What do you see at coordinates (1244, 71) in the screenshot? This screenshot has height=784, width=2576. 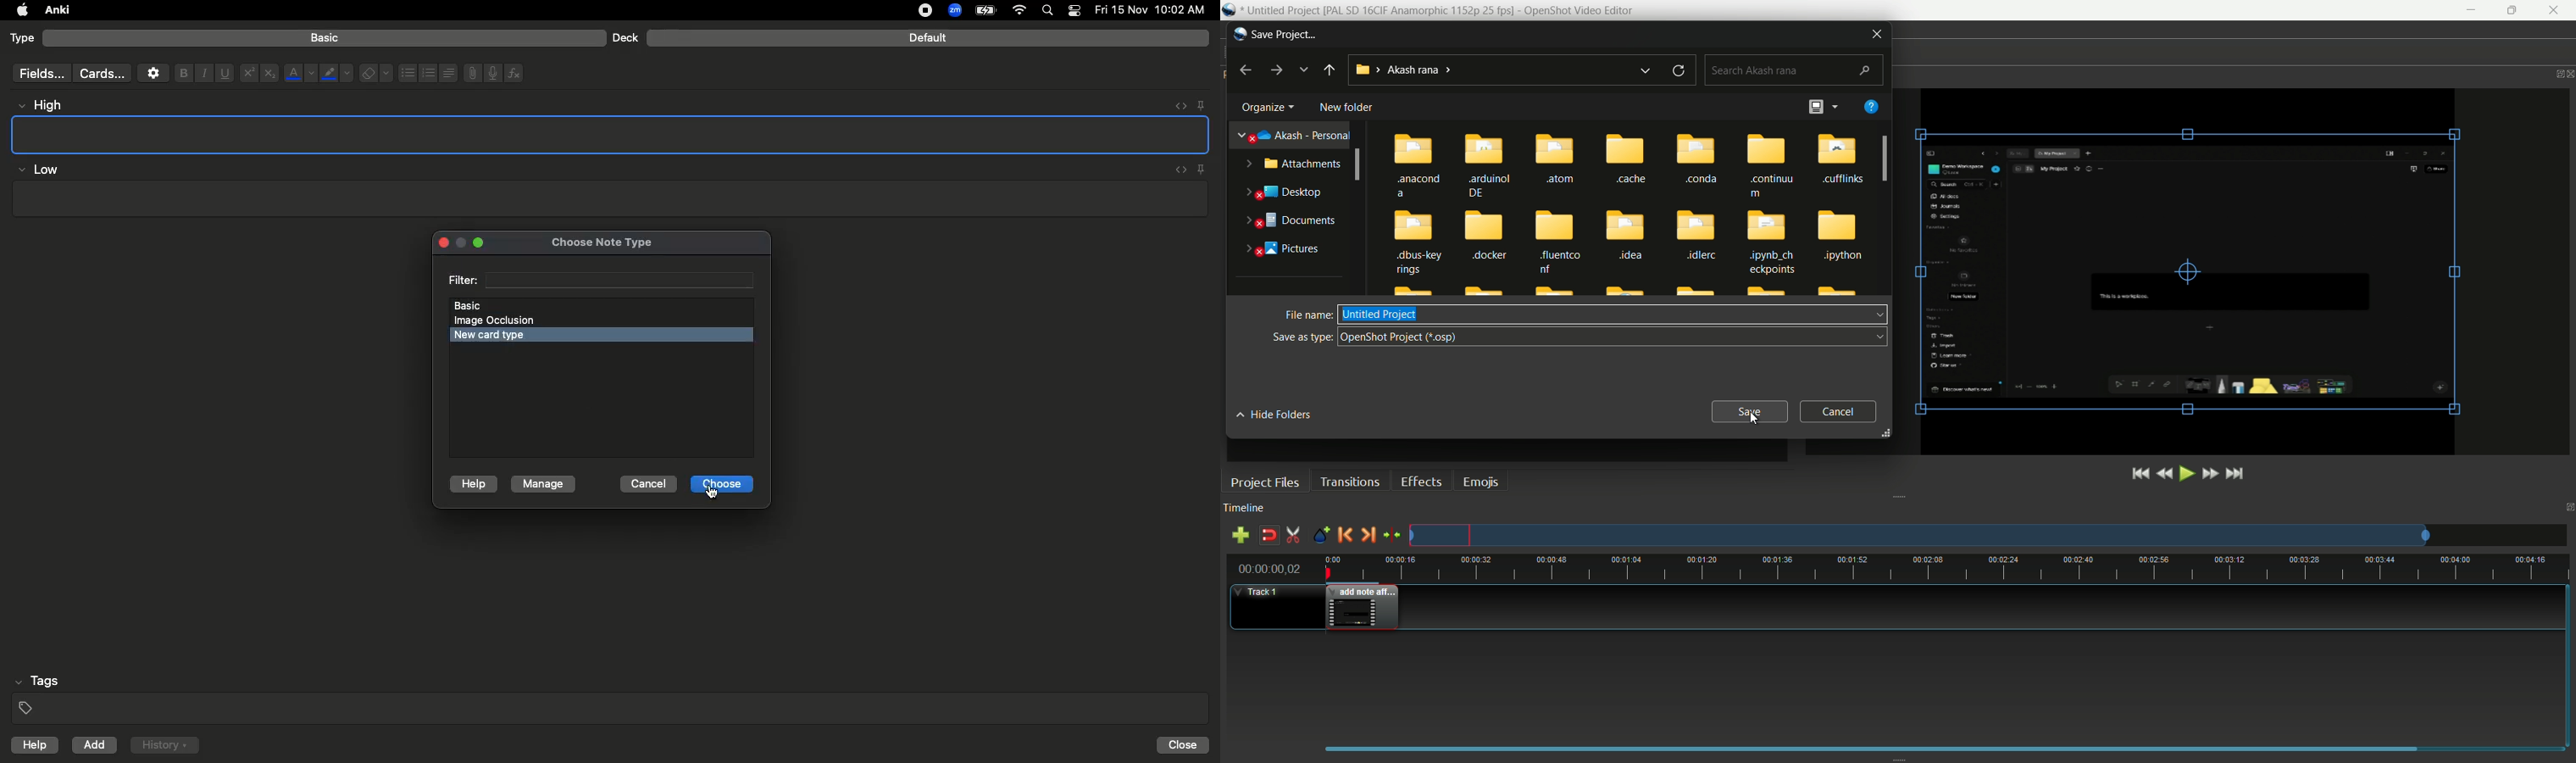 I see `back` at bounding box center [1244, 71].